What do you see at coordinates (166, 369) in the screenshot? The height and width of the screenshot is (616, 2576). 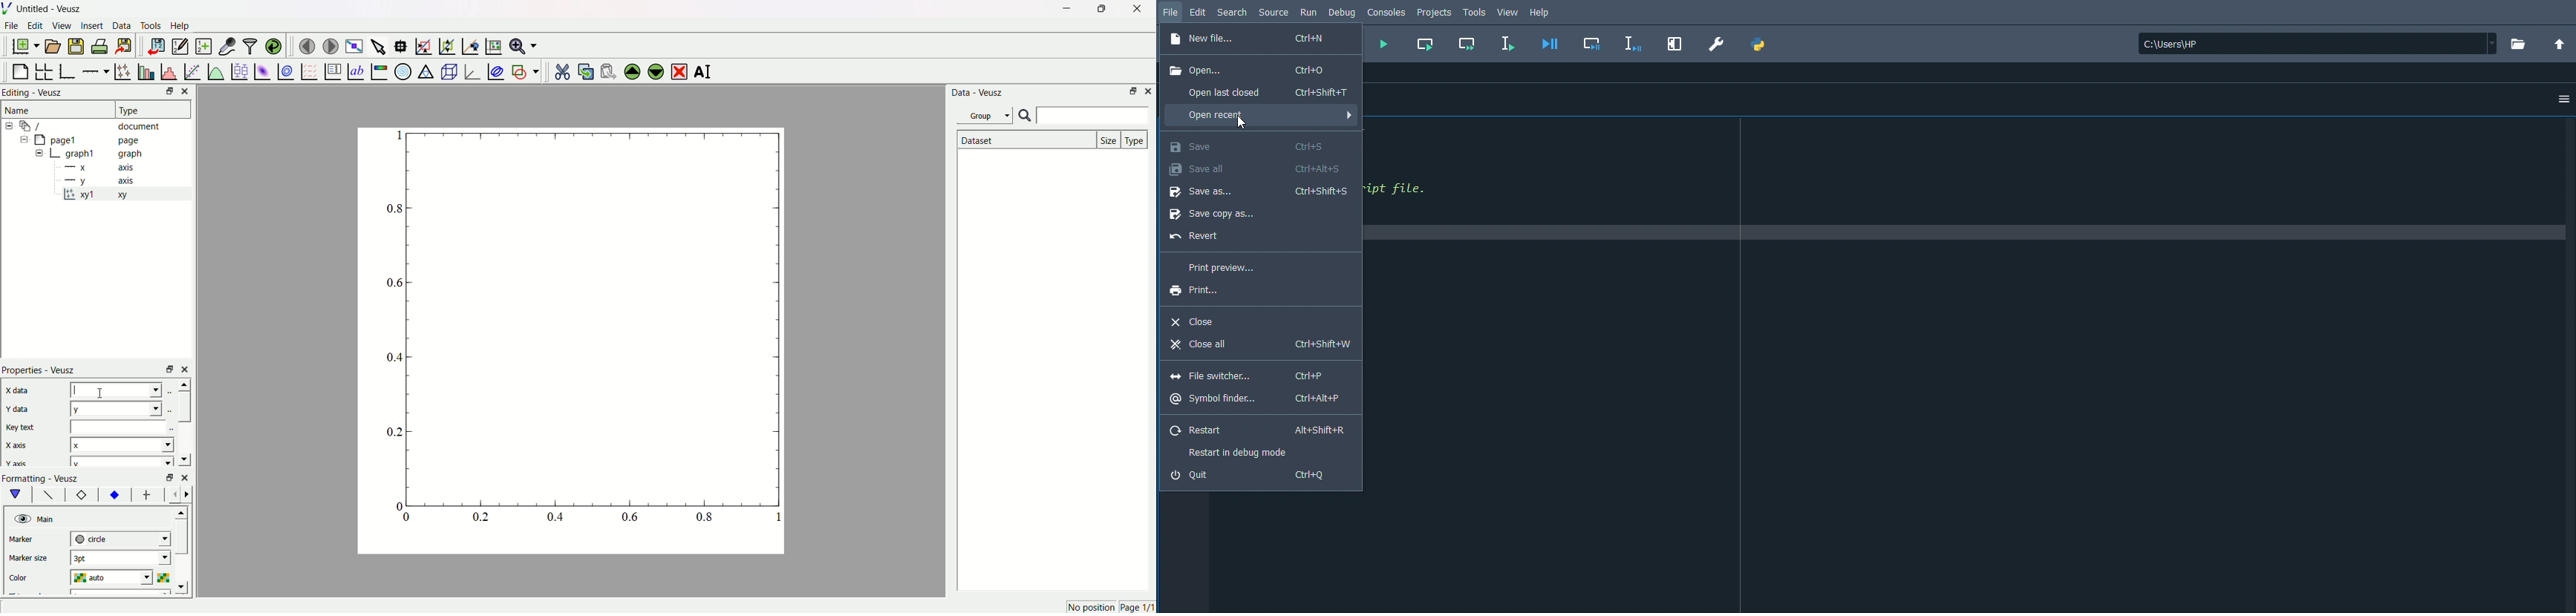 I see `minimise` at bounding box center [166, 369].